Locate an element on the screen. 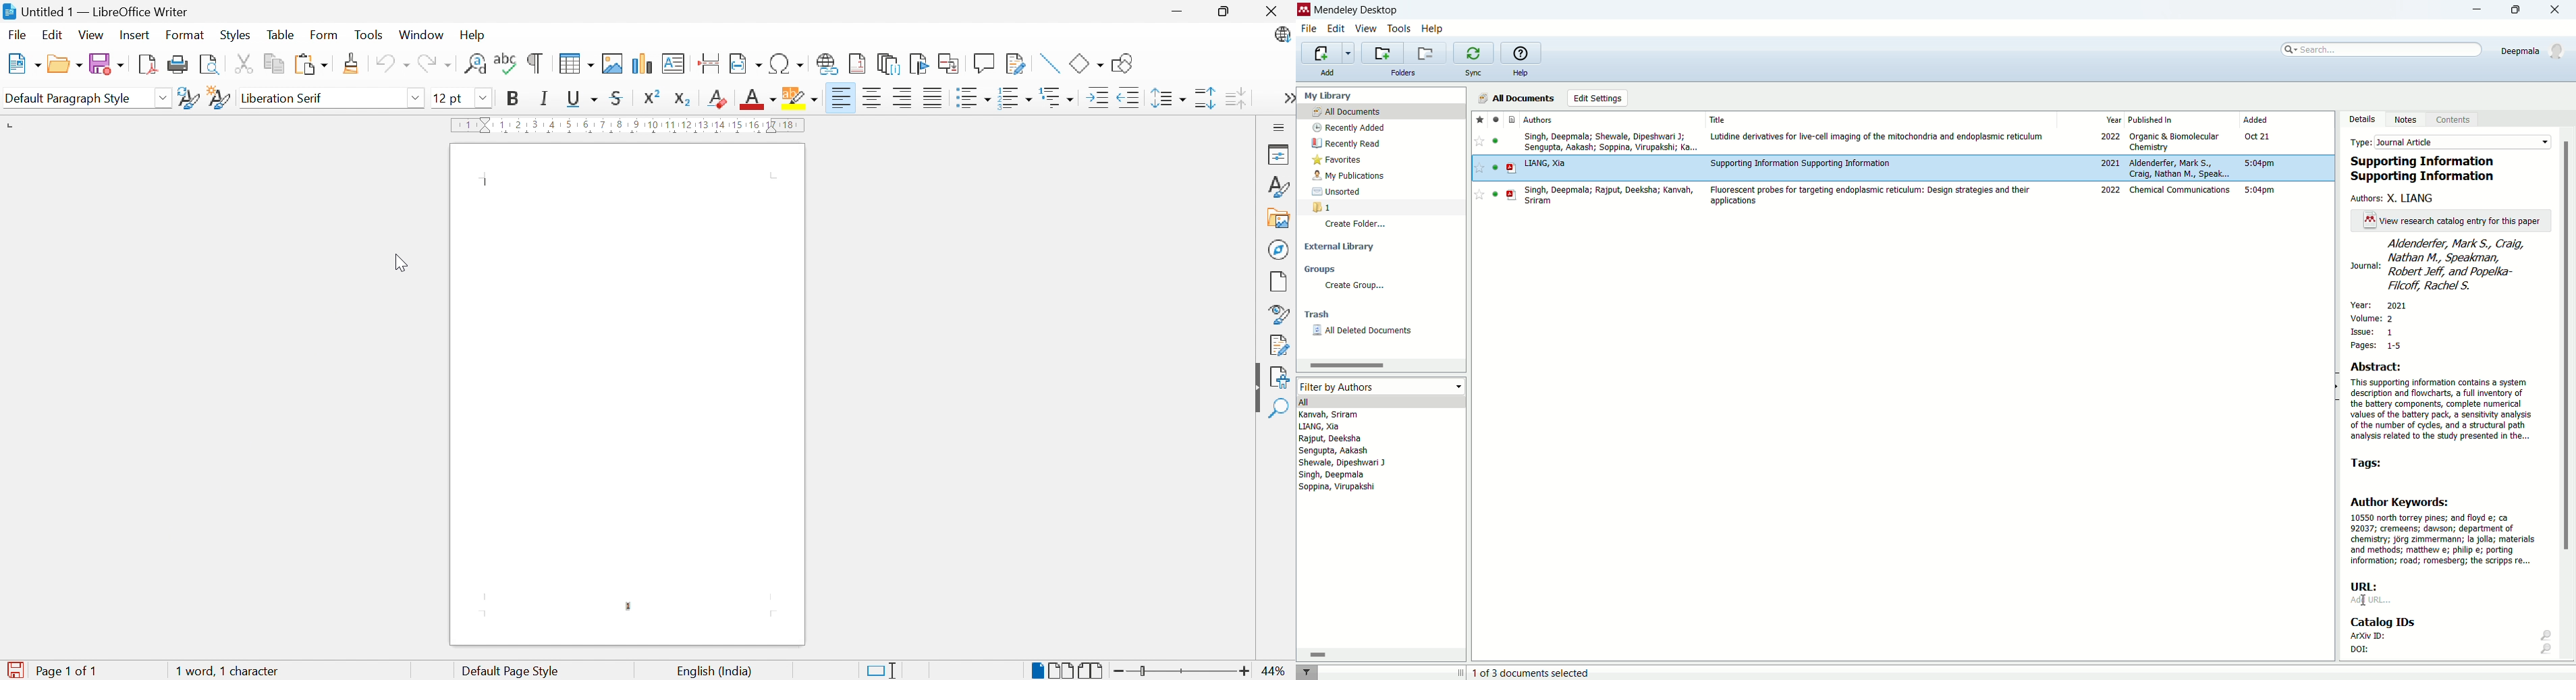 The image size is (2576, 700). tools is located at coordinates (1400, 28).